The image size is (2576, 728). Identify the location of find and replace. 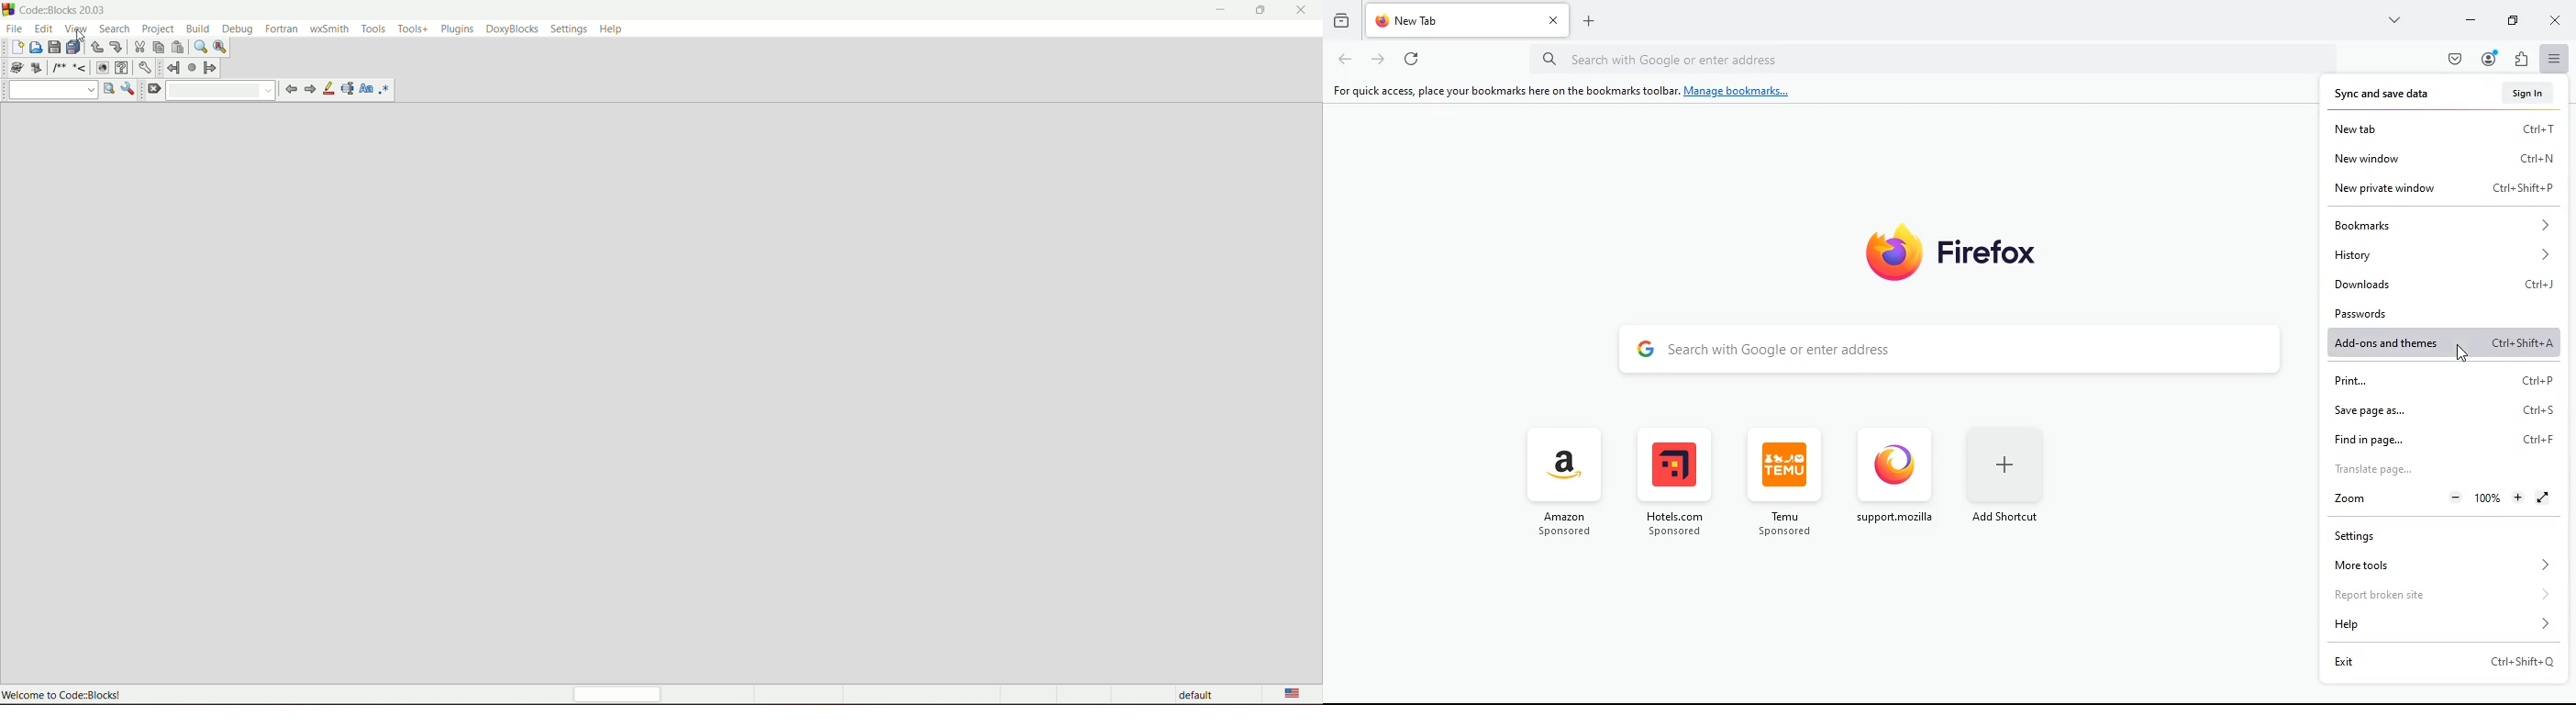
(223, 48).